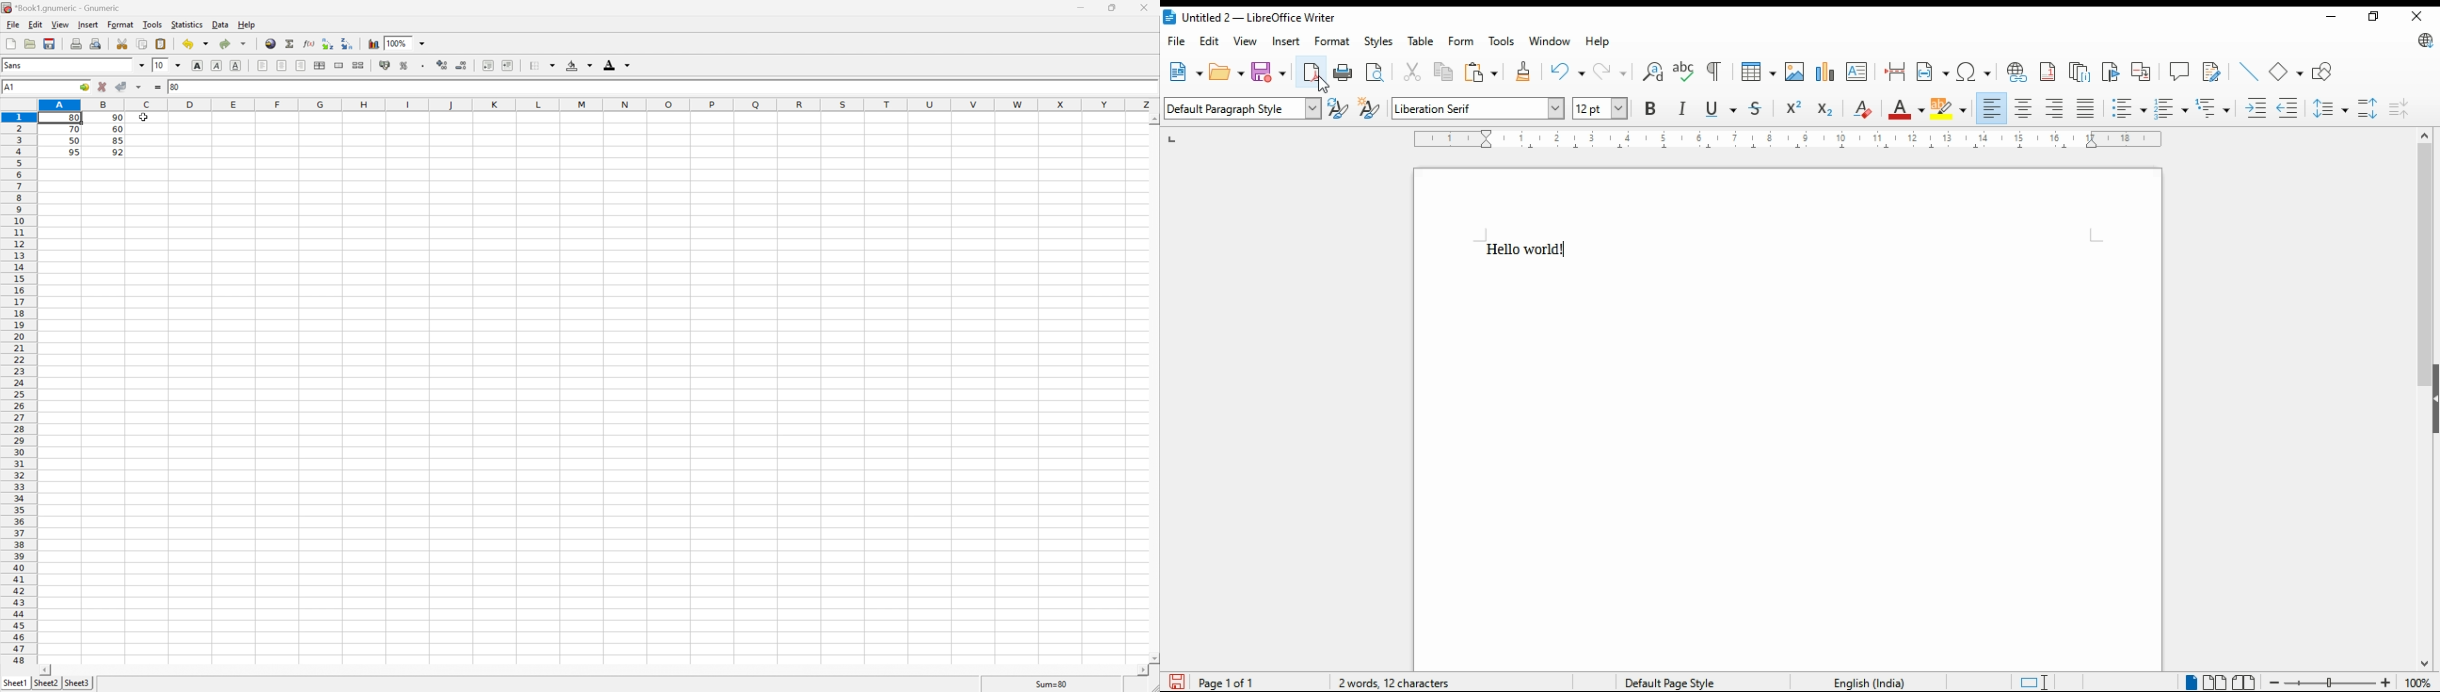 This screenshot has width=2464, height=700. Describe the element at coordinates (2189, 682) in the screenshot. I see `singlepage view` at that location.